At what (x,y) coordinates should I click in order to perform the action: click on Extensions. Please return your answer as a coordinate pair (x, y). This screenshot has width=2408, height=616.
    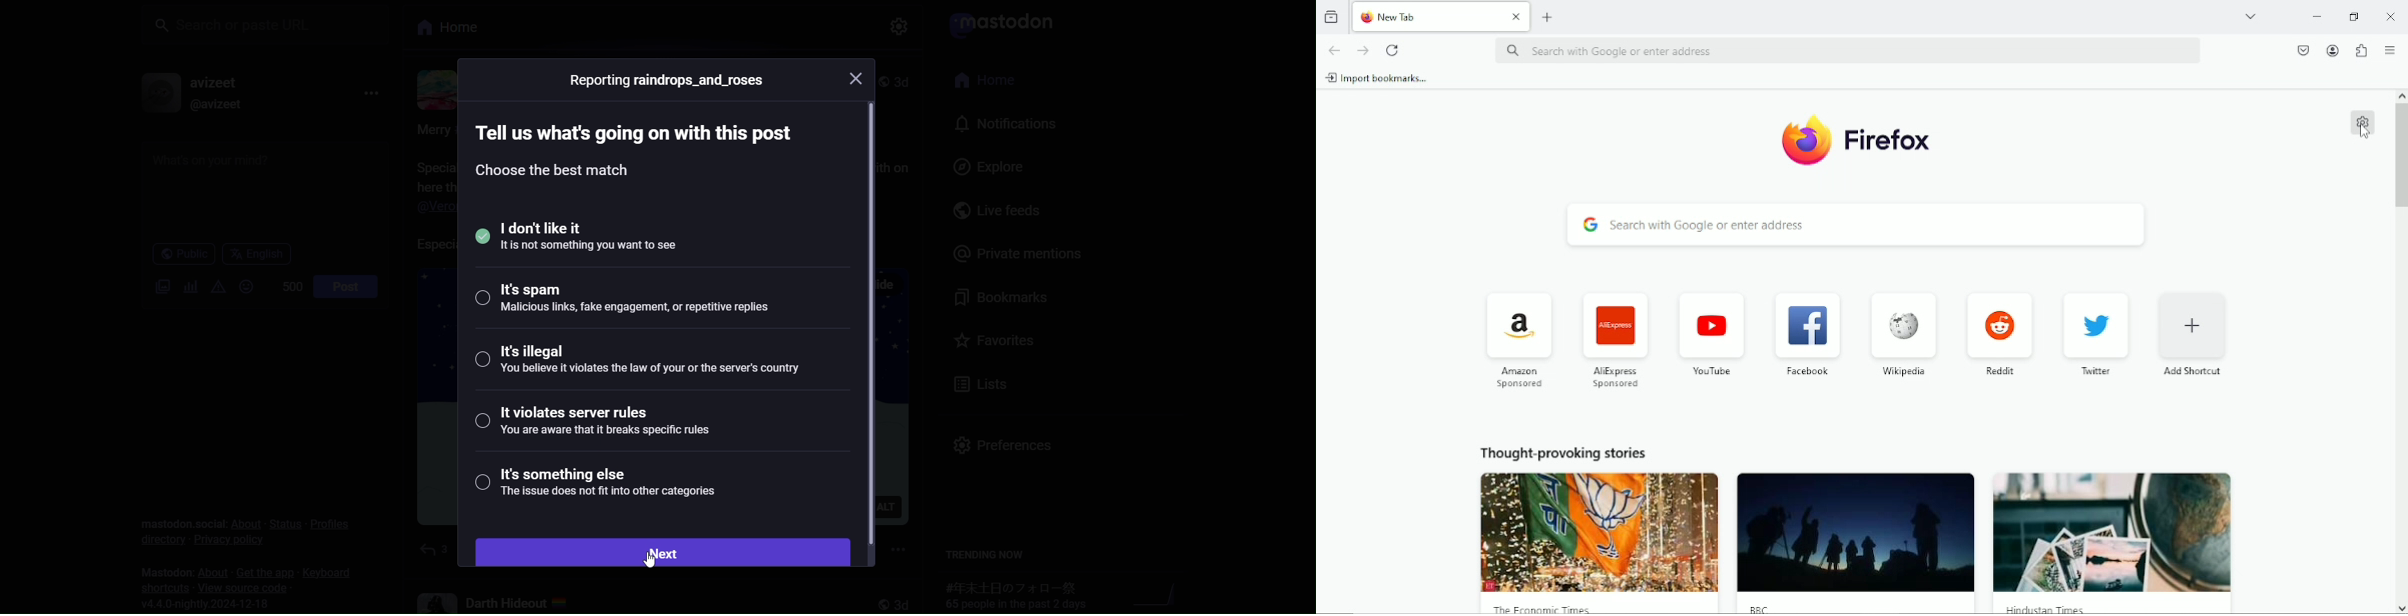
    Looking at the image, I should click on (2361, 49).